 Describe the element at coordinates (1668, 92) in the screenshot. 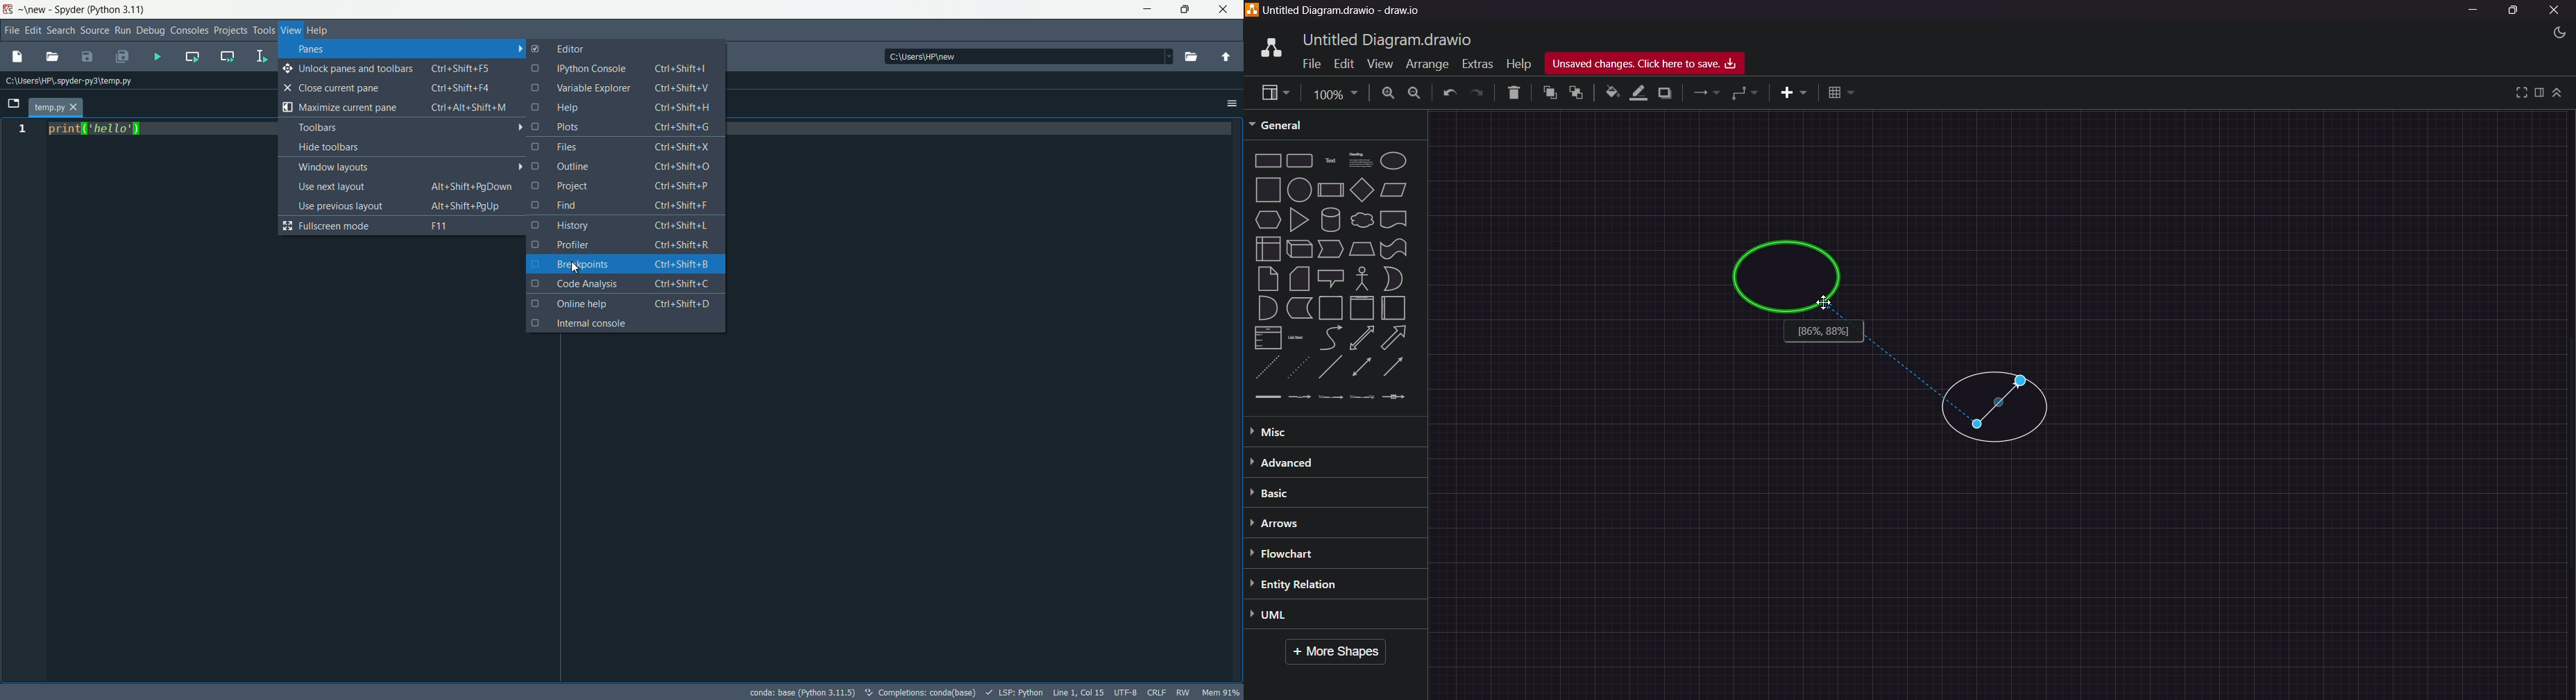

I see `shadow` at that location.